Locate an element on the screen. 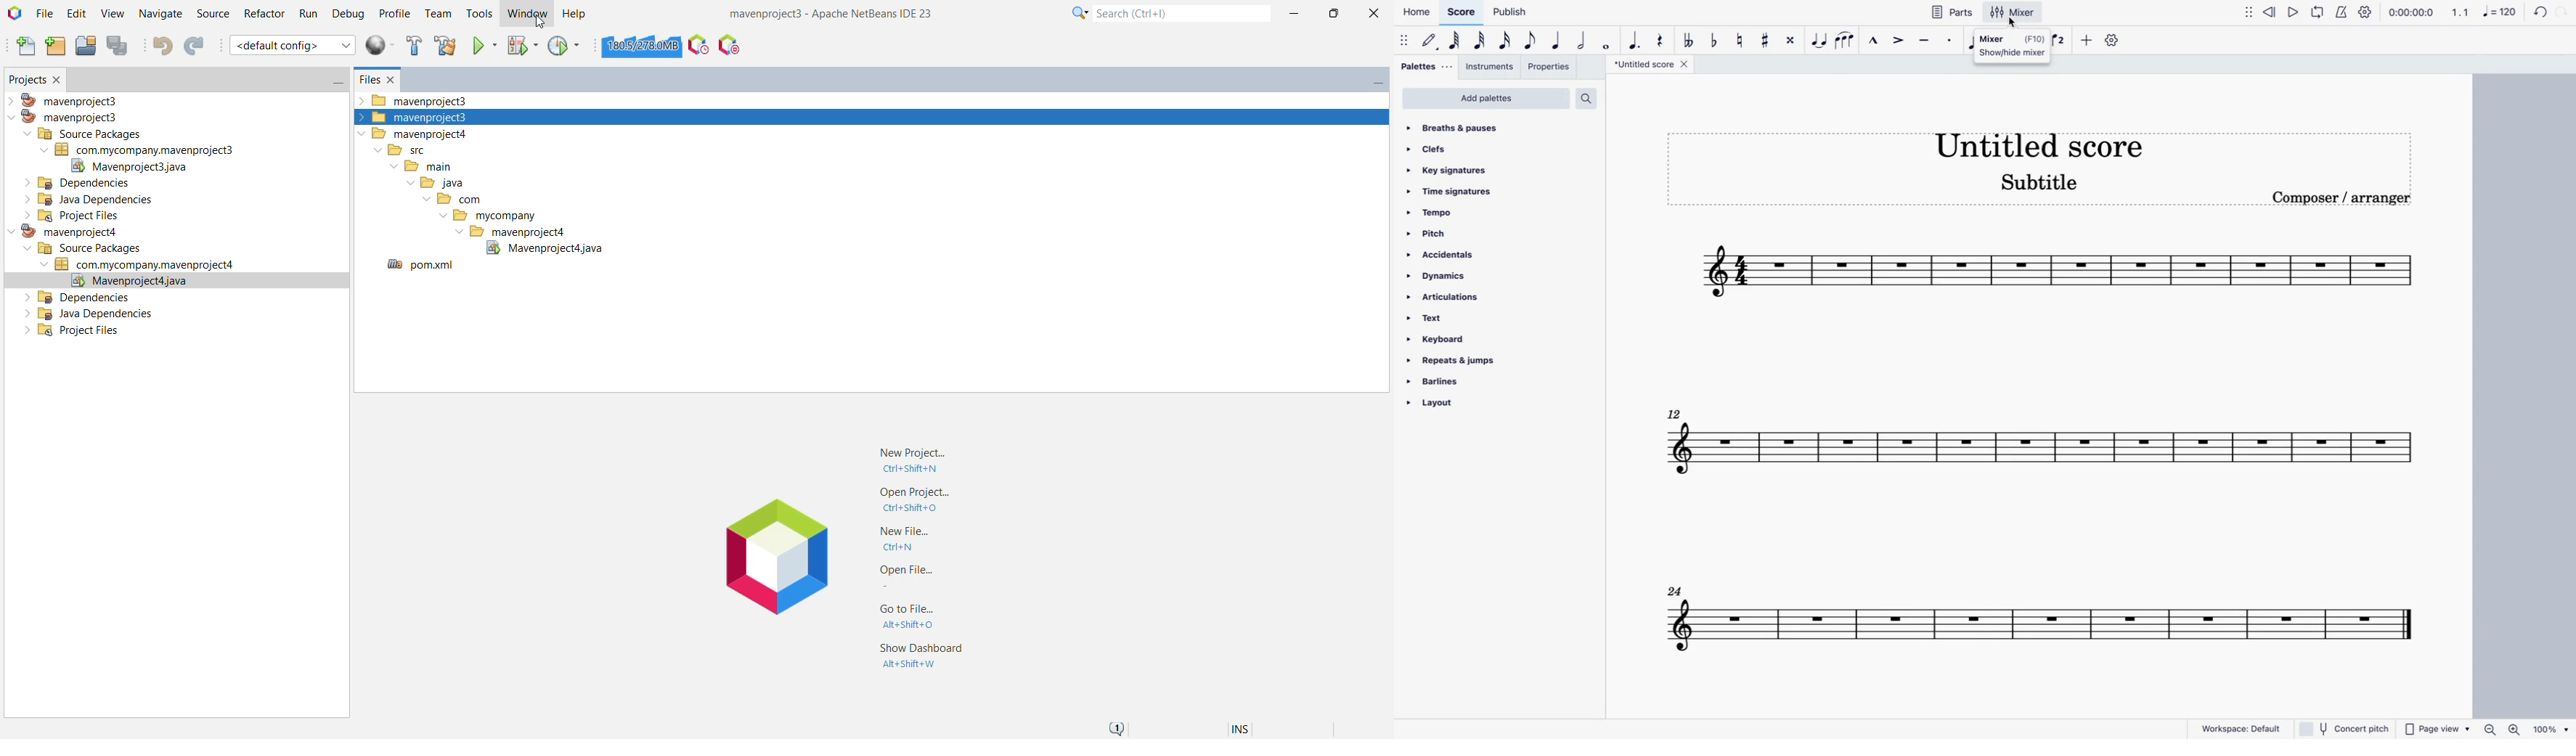 This screenshot has width=2576, height=756. score title is located at coordinates (2037, 142).